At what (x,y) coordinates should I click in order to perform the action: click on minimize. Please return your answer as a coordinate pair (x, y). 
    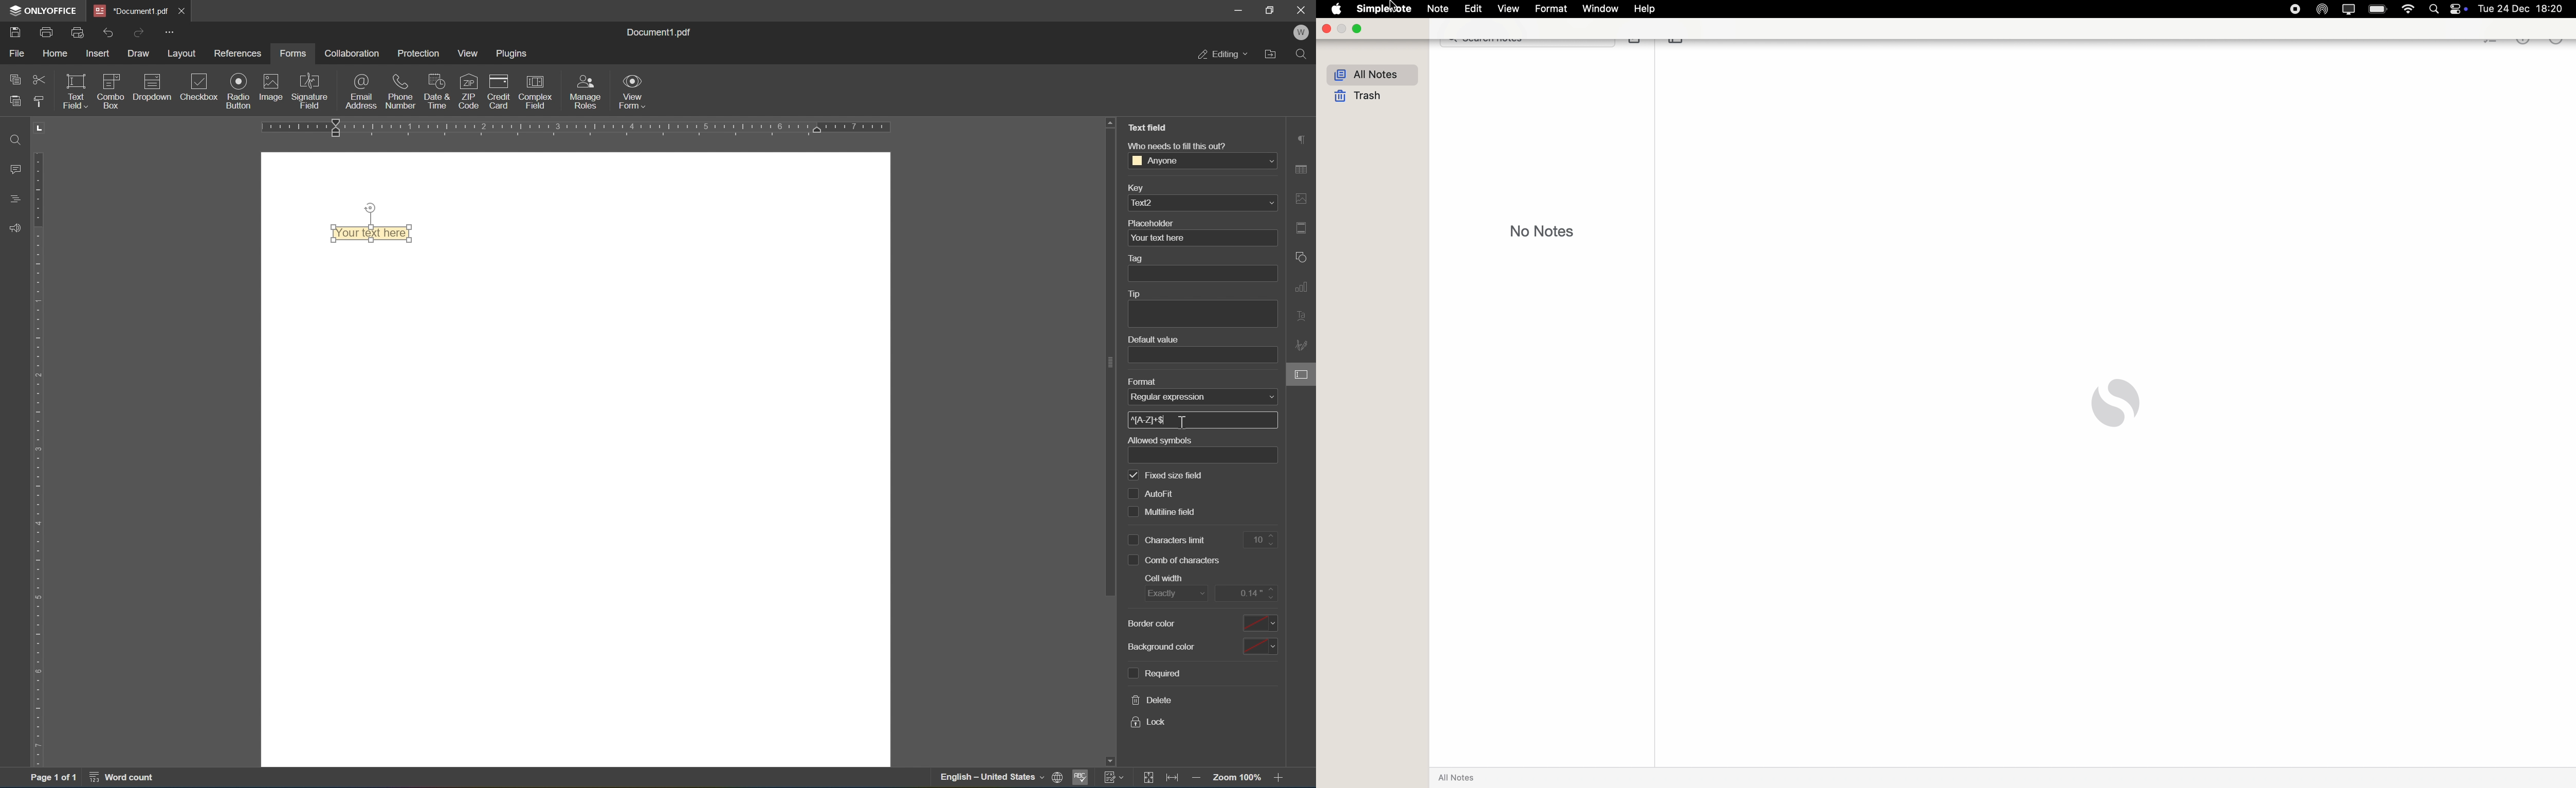
    Looking at the image, I should click on (1238, 11).